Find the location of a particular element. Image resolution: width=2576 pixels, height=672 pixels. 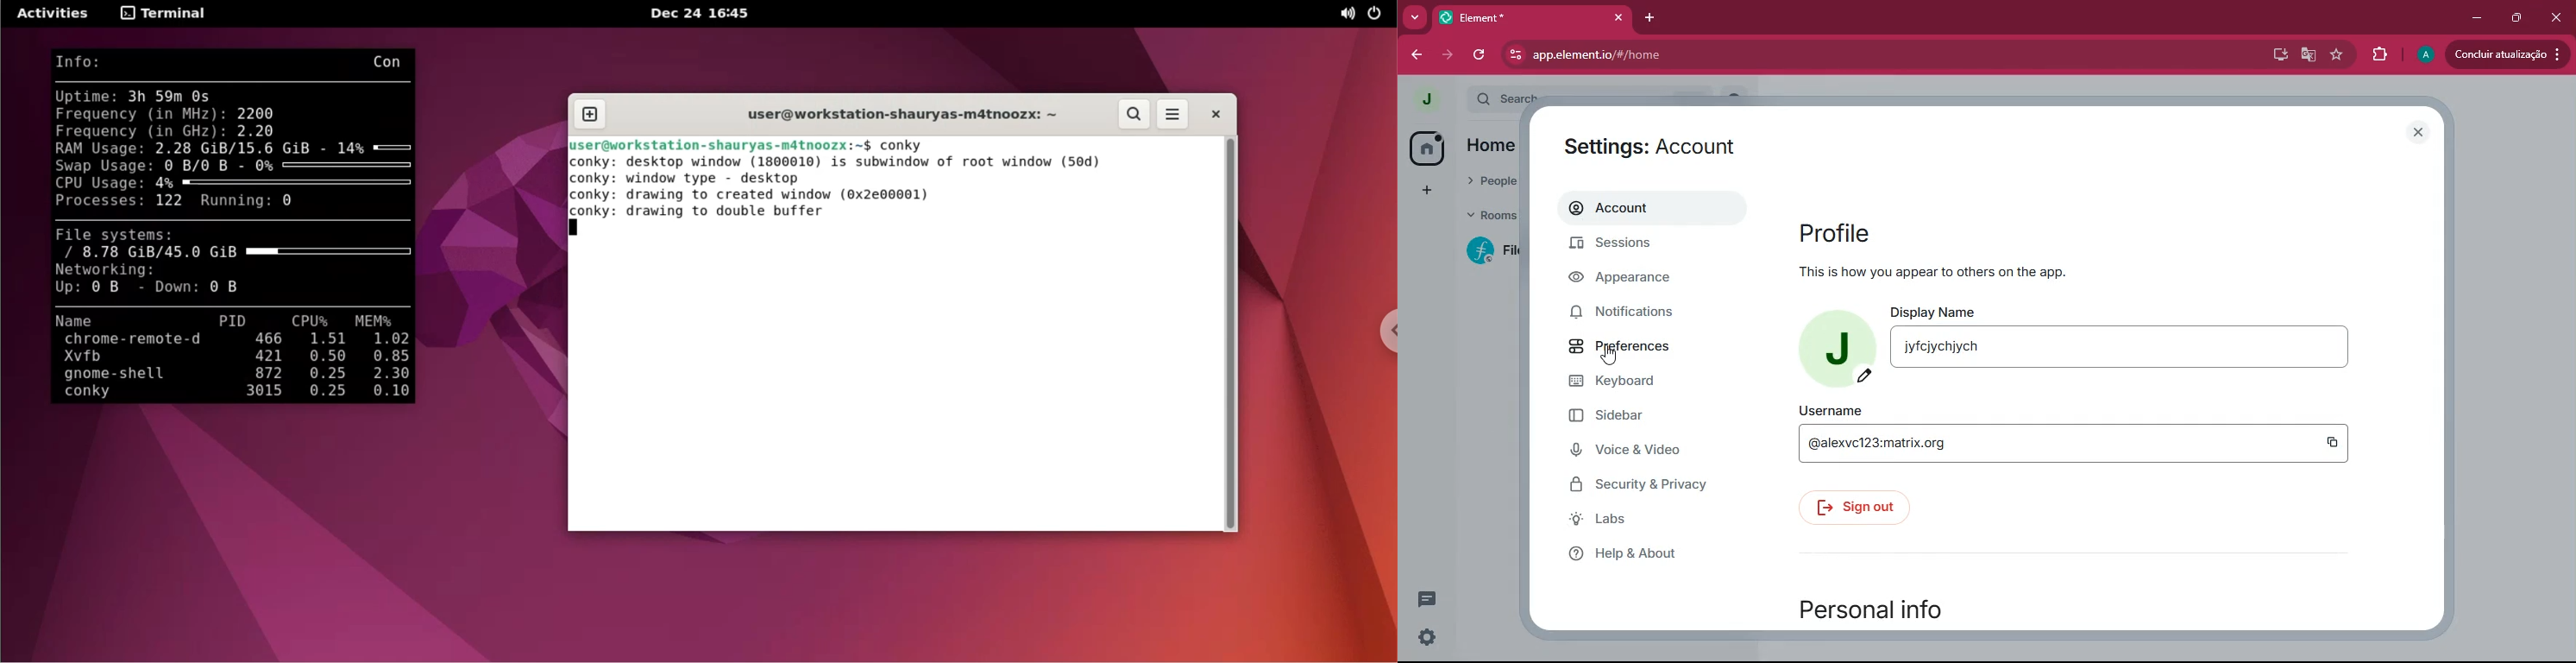

appearance is located at coordinates (1642, 280).